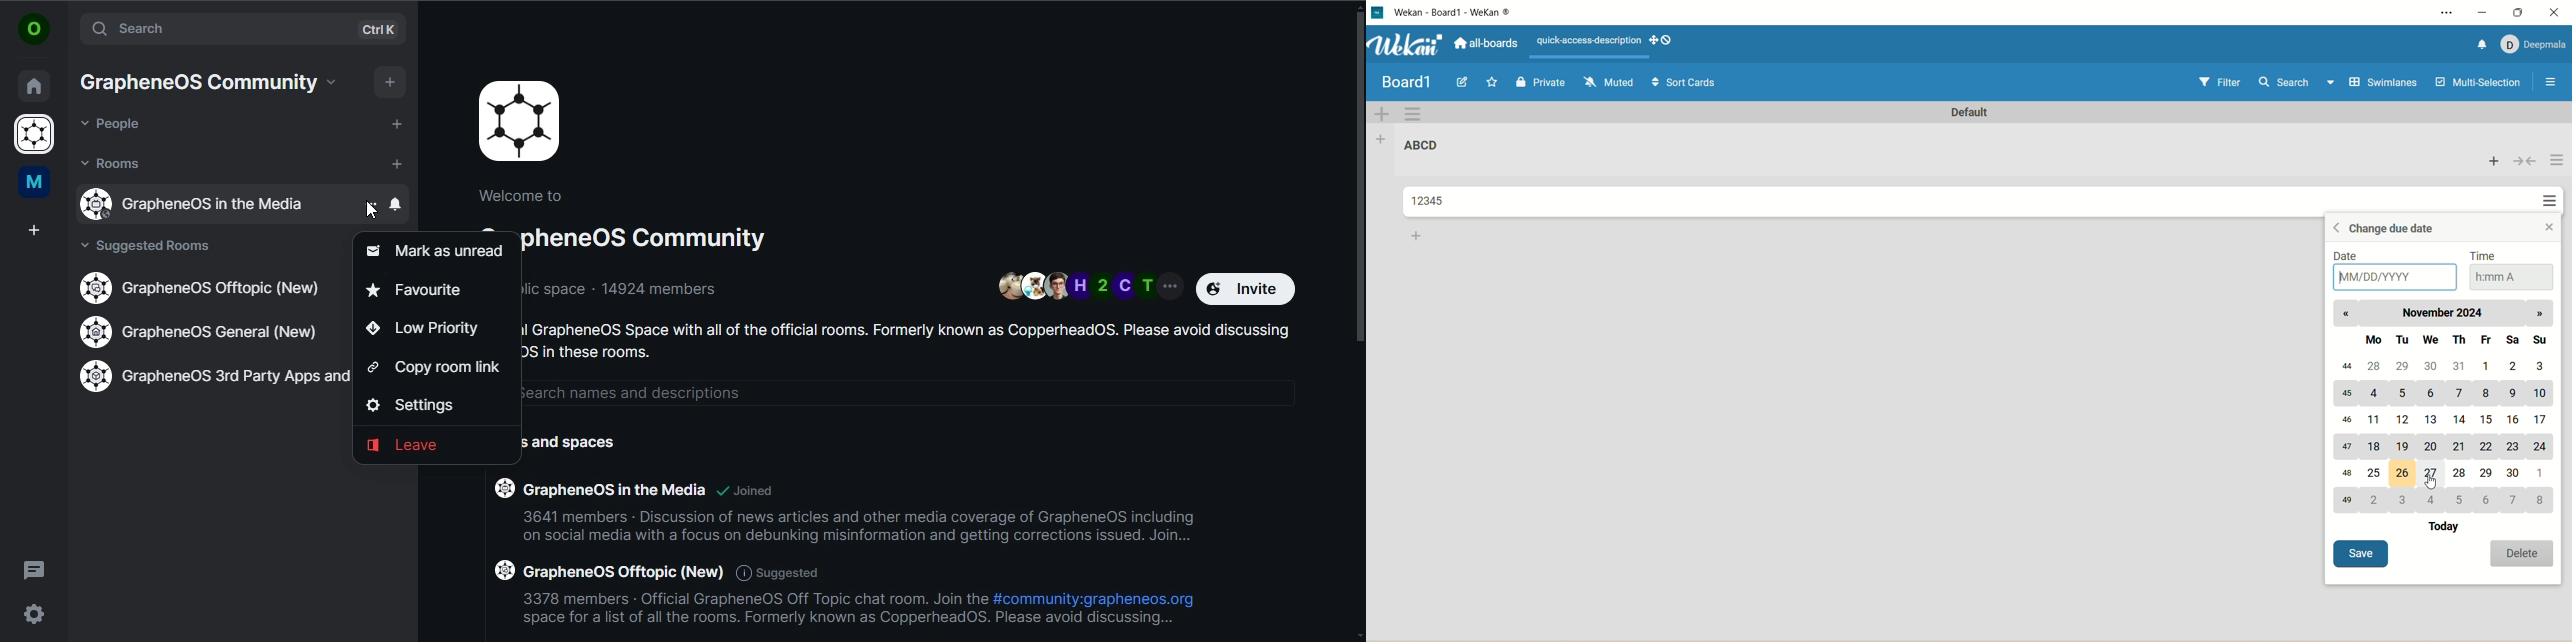 This screenshot has height=644, width=2576. I want to click on add room, so click(400, 165).